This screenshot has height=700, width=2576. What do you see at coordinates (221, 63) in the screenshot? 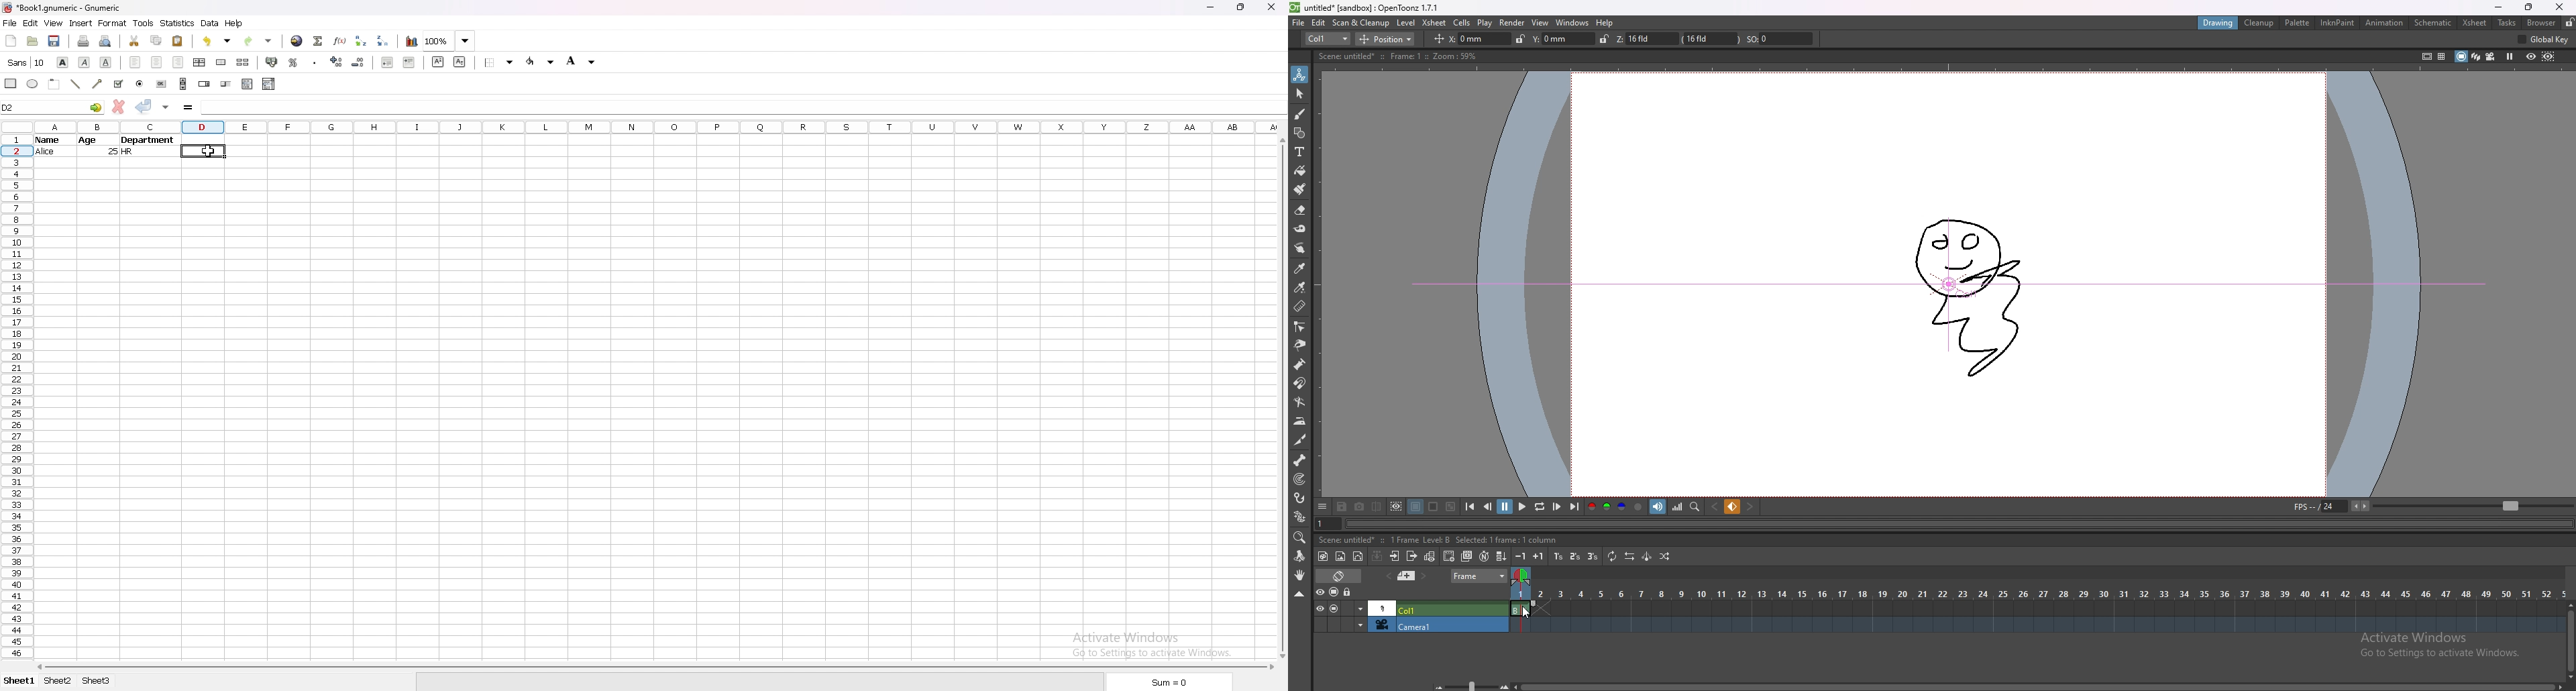
I see `merge cells` at bounding box center [221, 63].